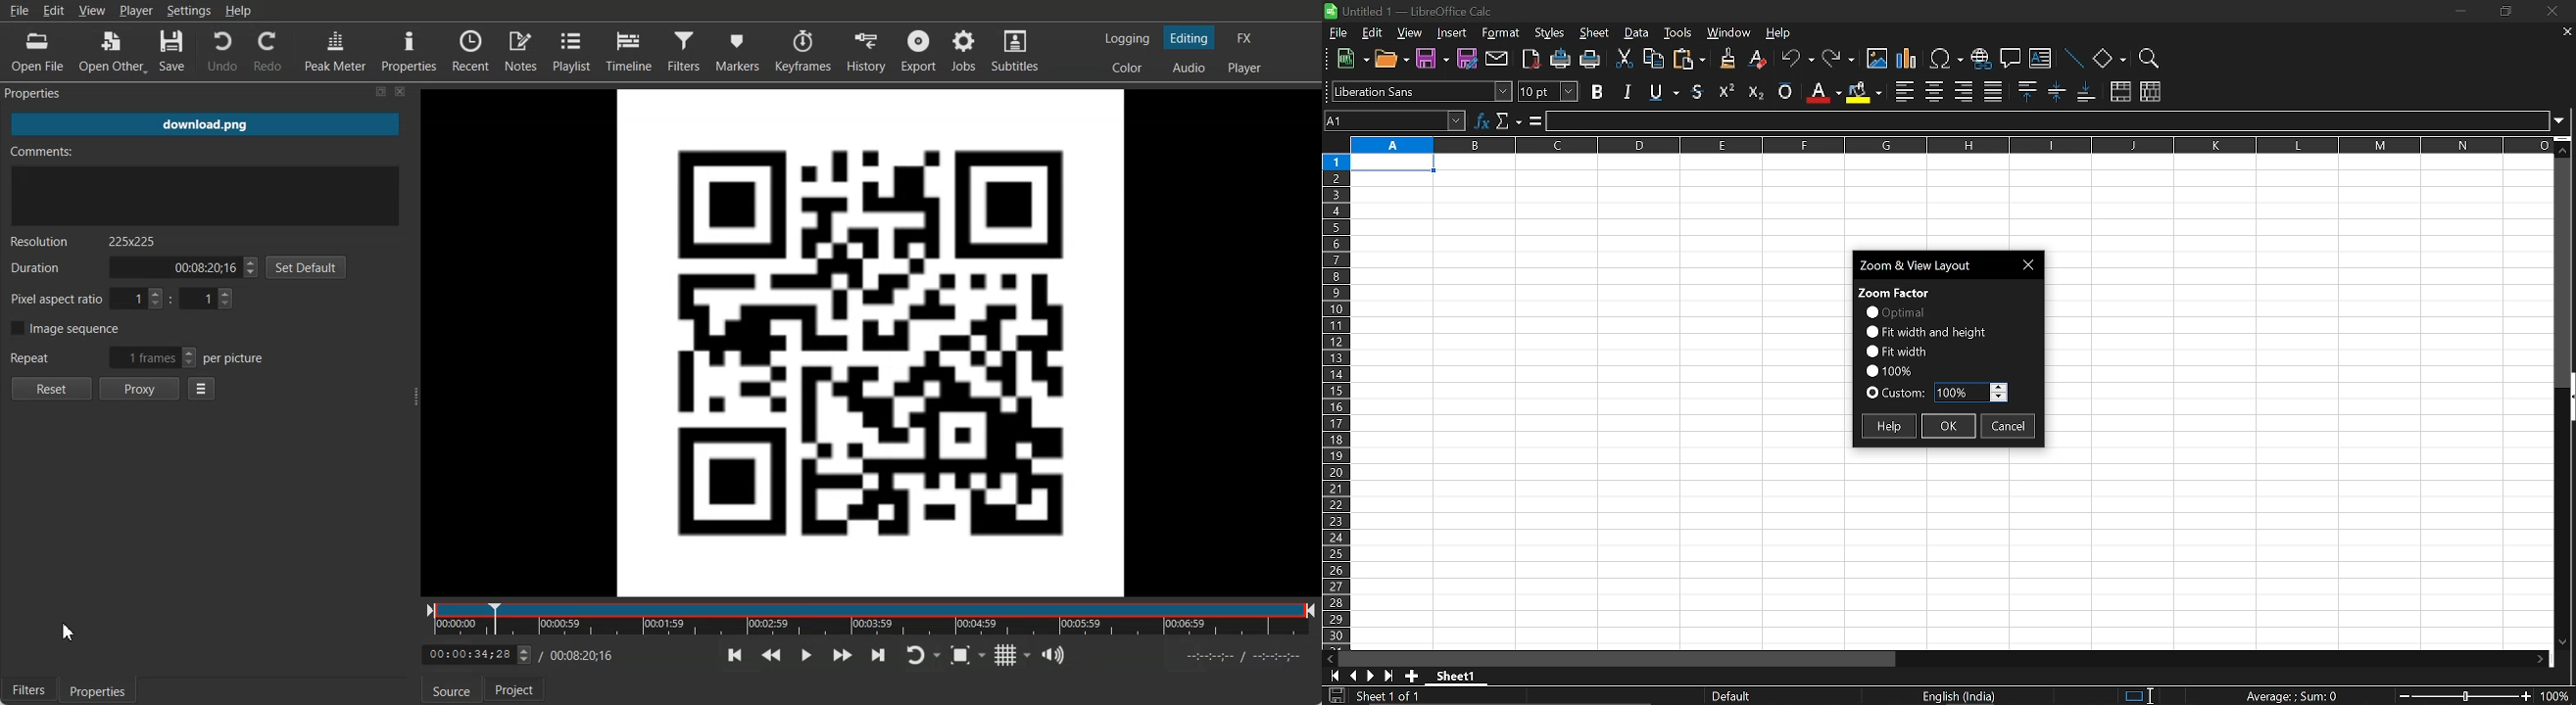 This screenshot has height=728, width=2576. What do you see at coordinates (923, 655) in the screenshot?
I see `Toggle player looping` at bounding box center [923, 655].